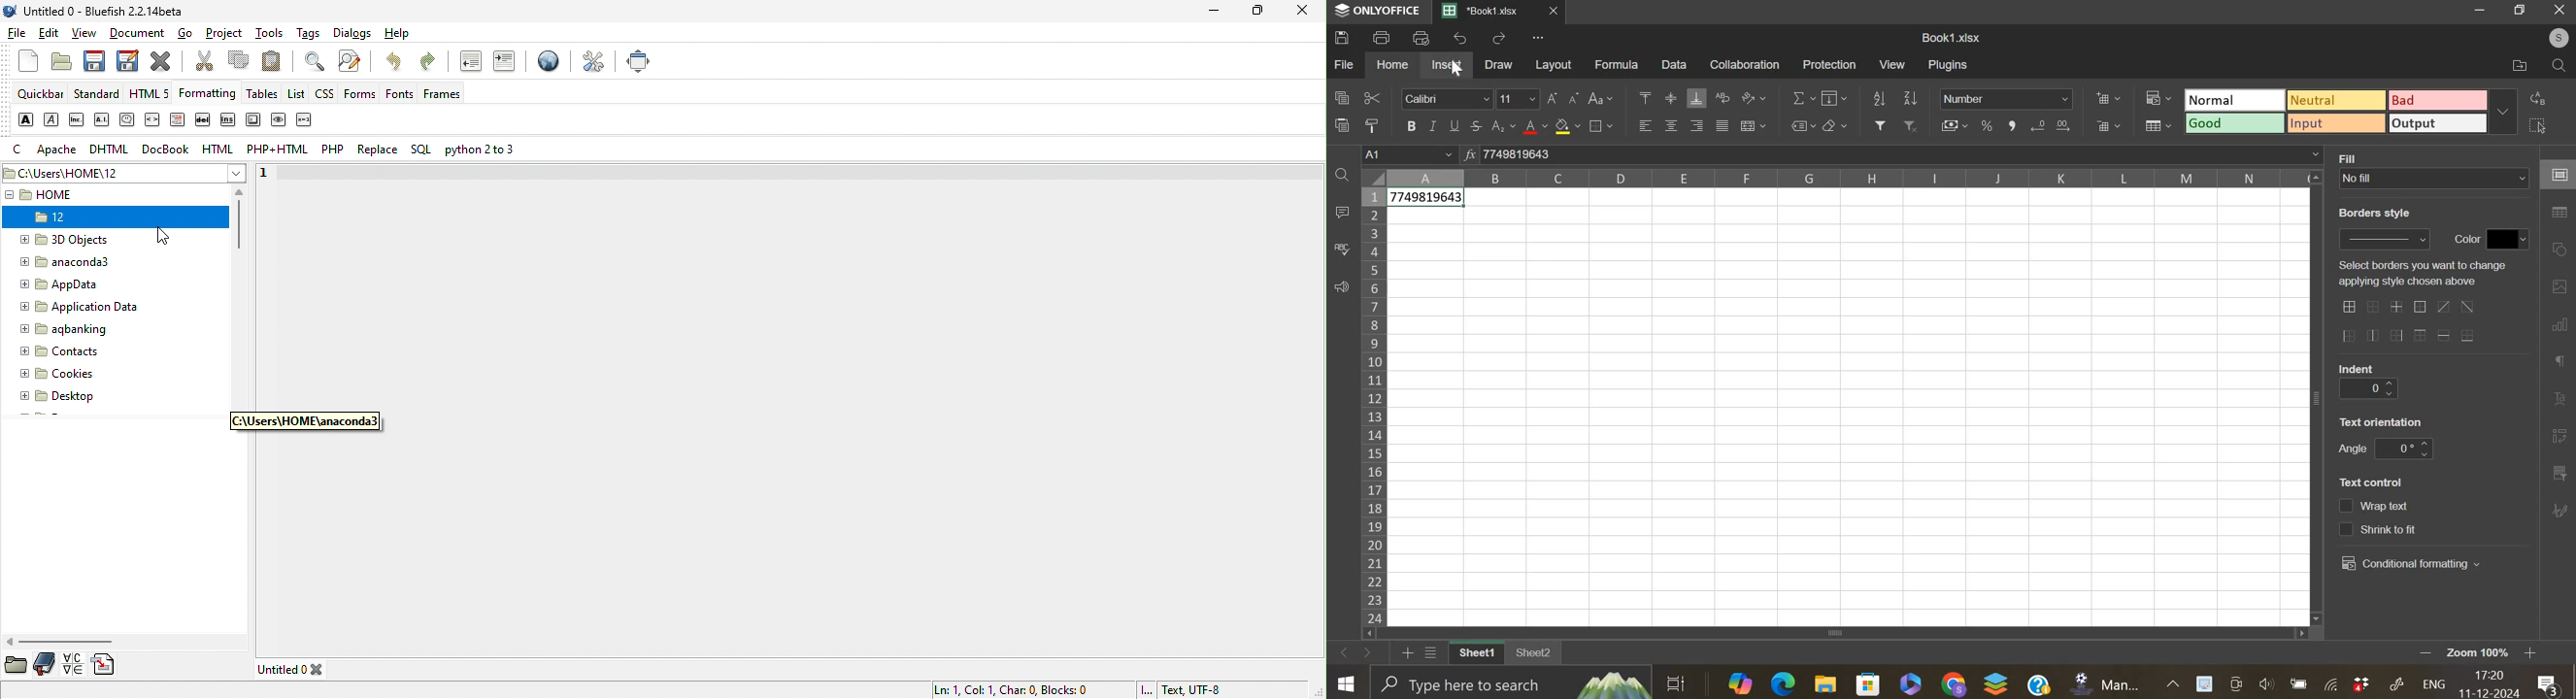 This screenshot has height=700, width=2576. Describe the element at coordinates (2374, 213) in the screenshot. I see `text` at that location.